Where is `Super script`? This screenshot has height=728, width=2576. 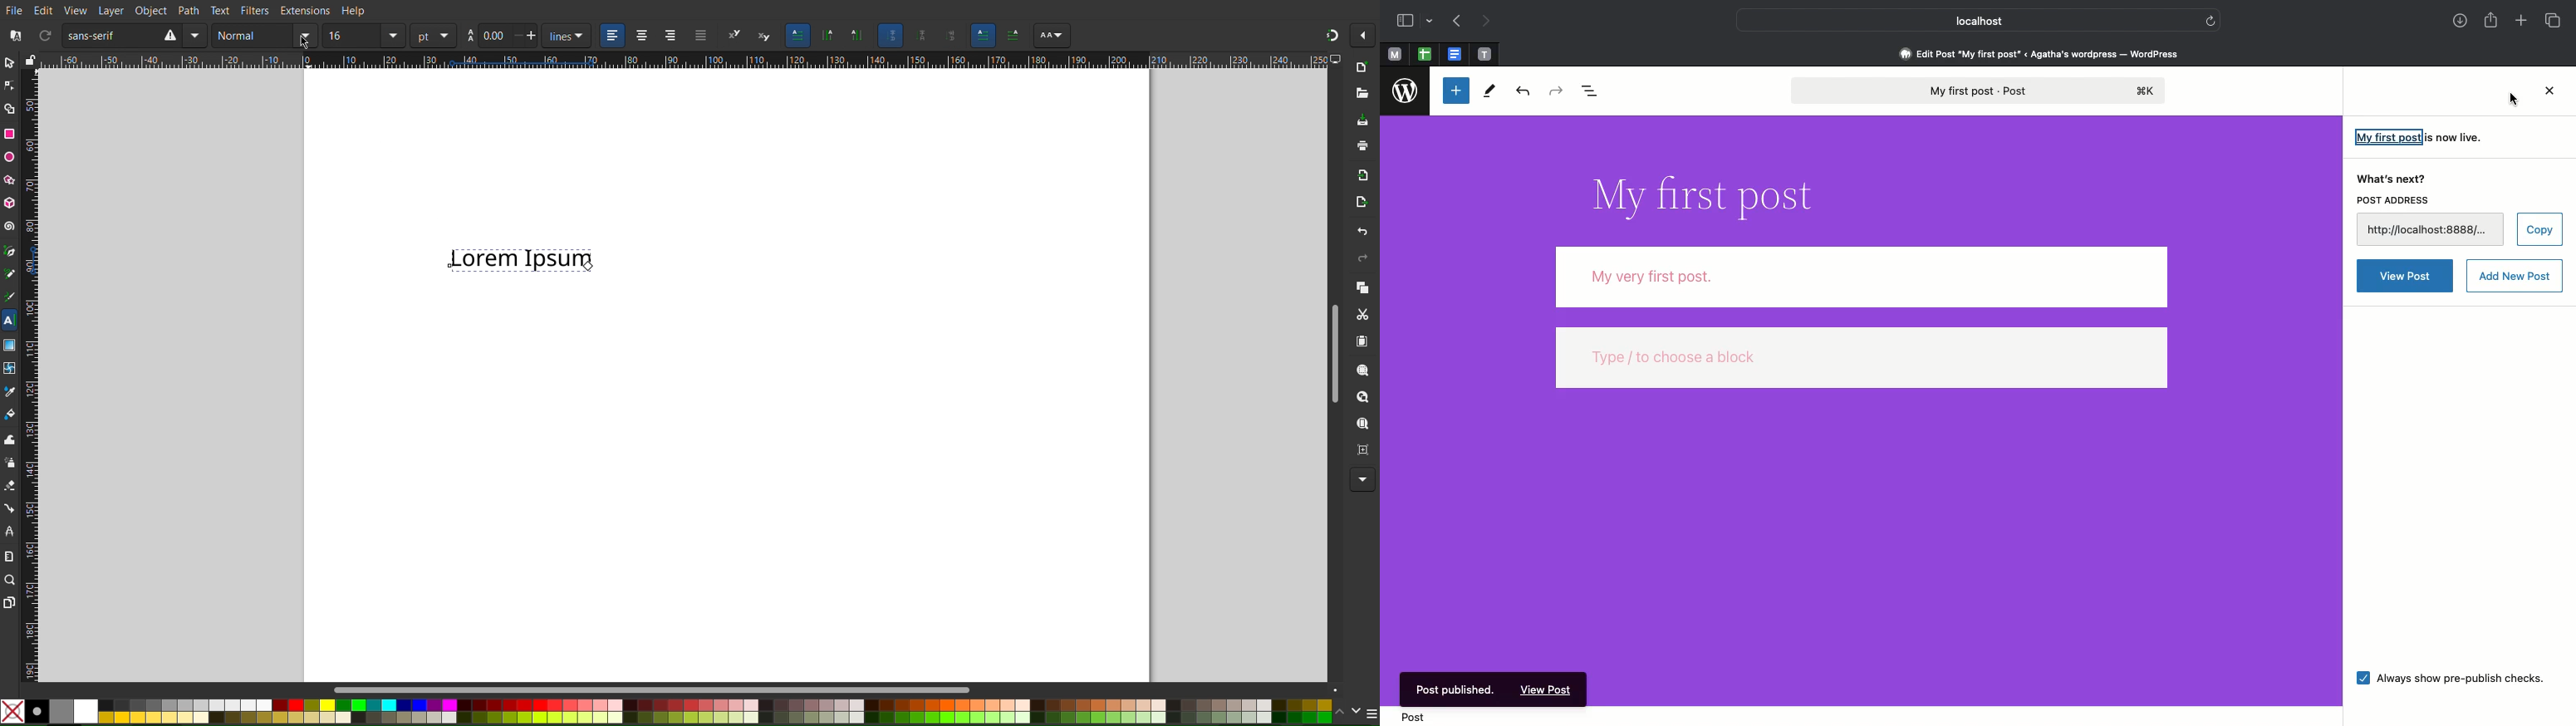
Super script is located at coordinates (734, 35).